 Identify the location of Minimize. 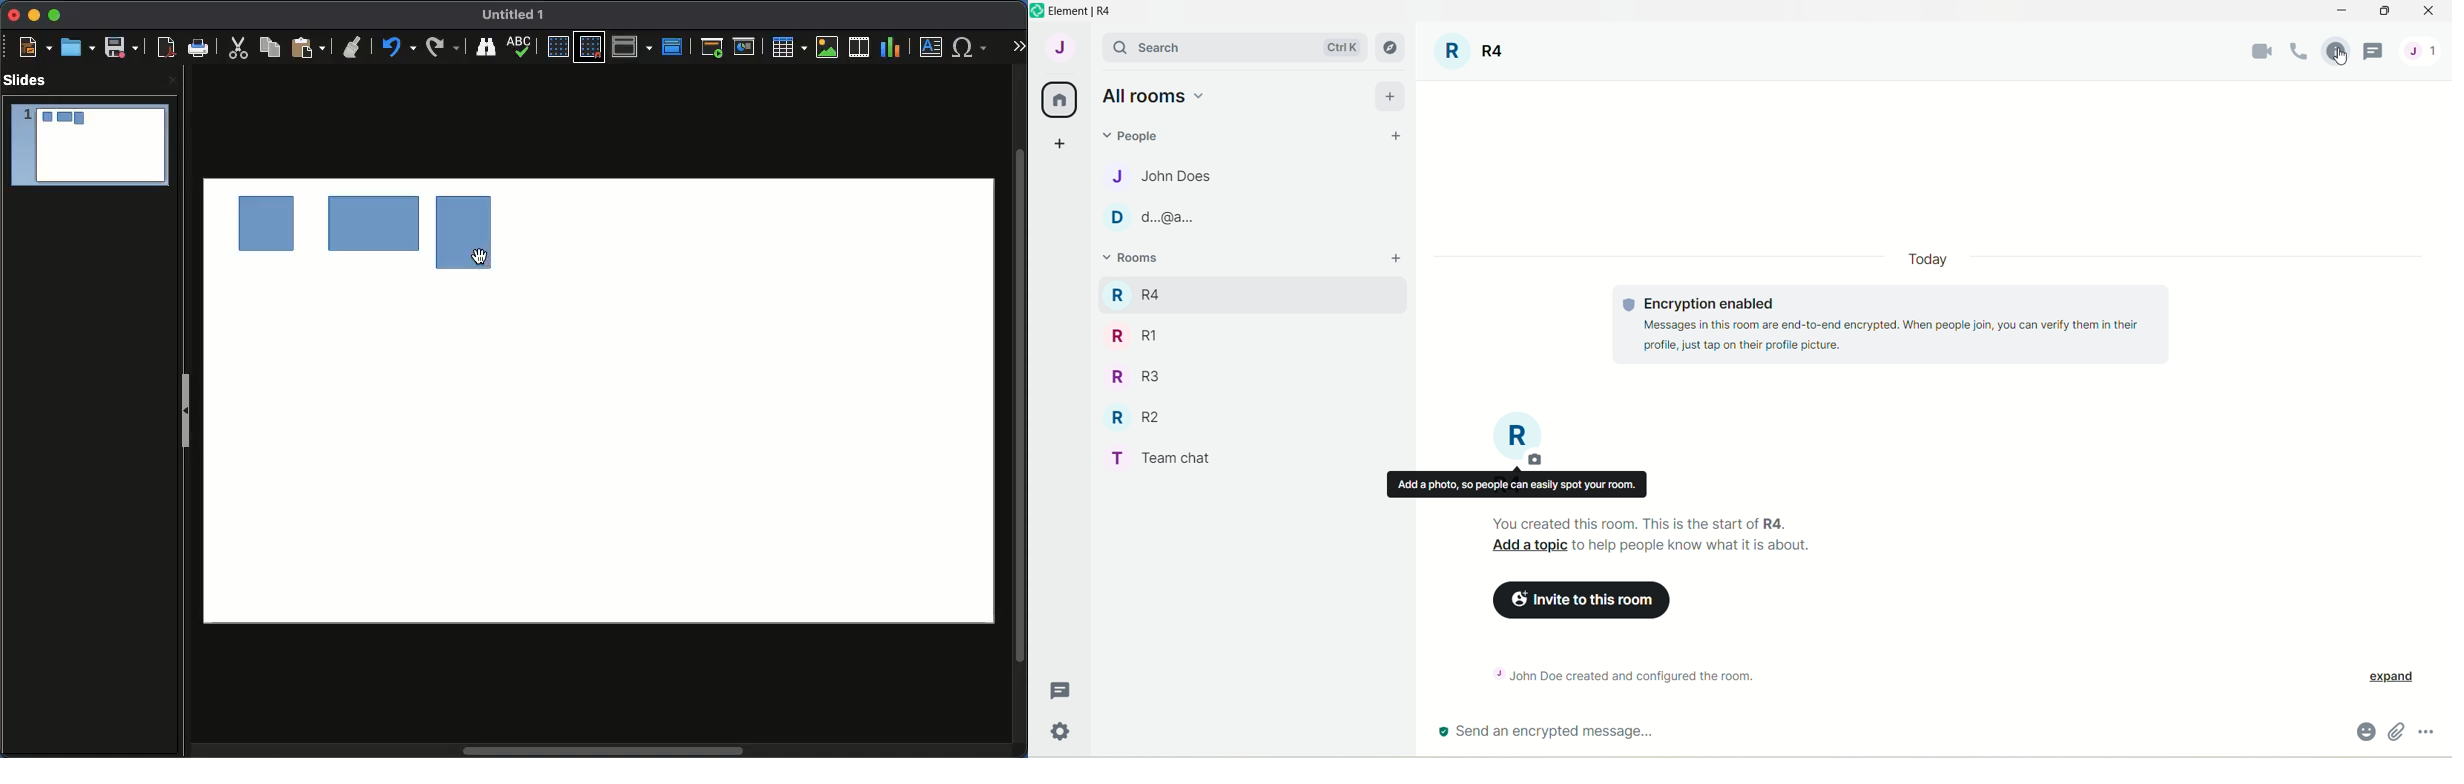
(34, 16).